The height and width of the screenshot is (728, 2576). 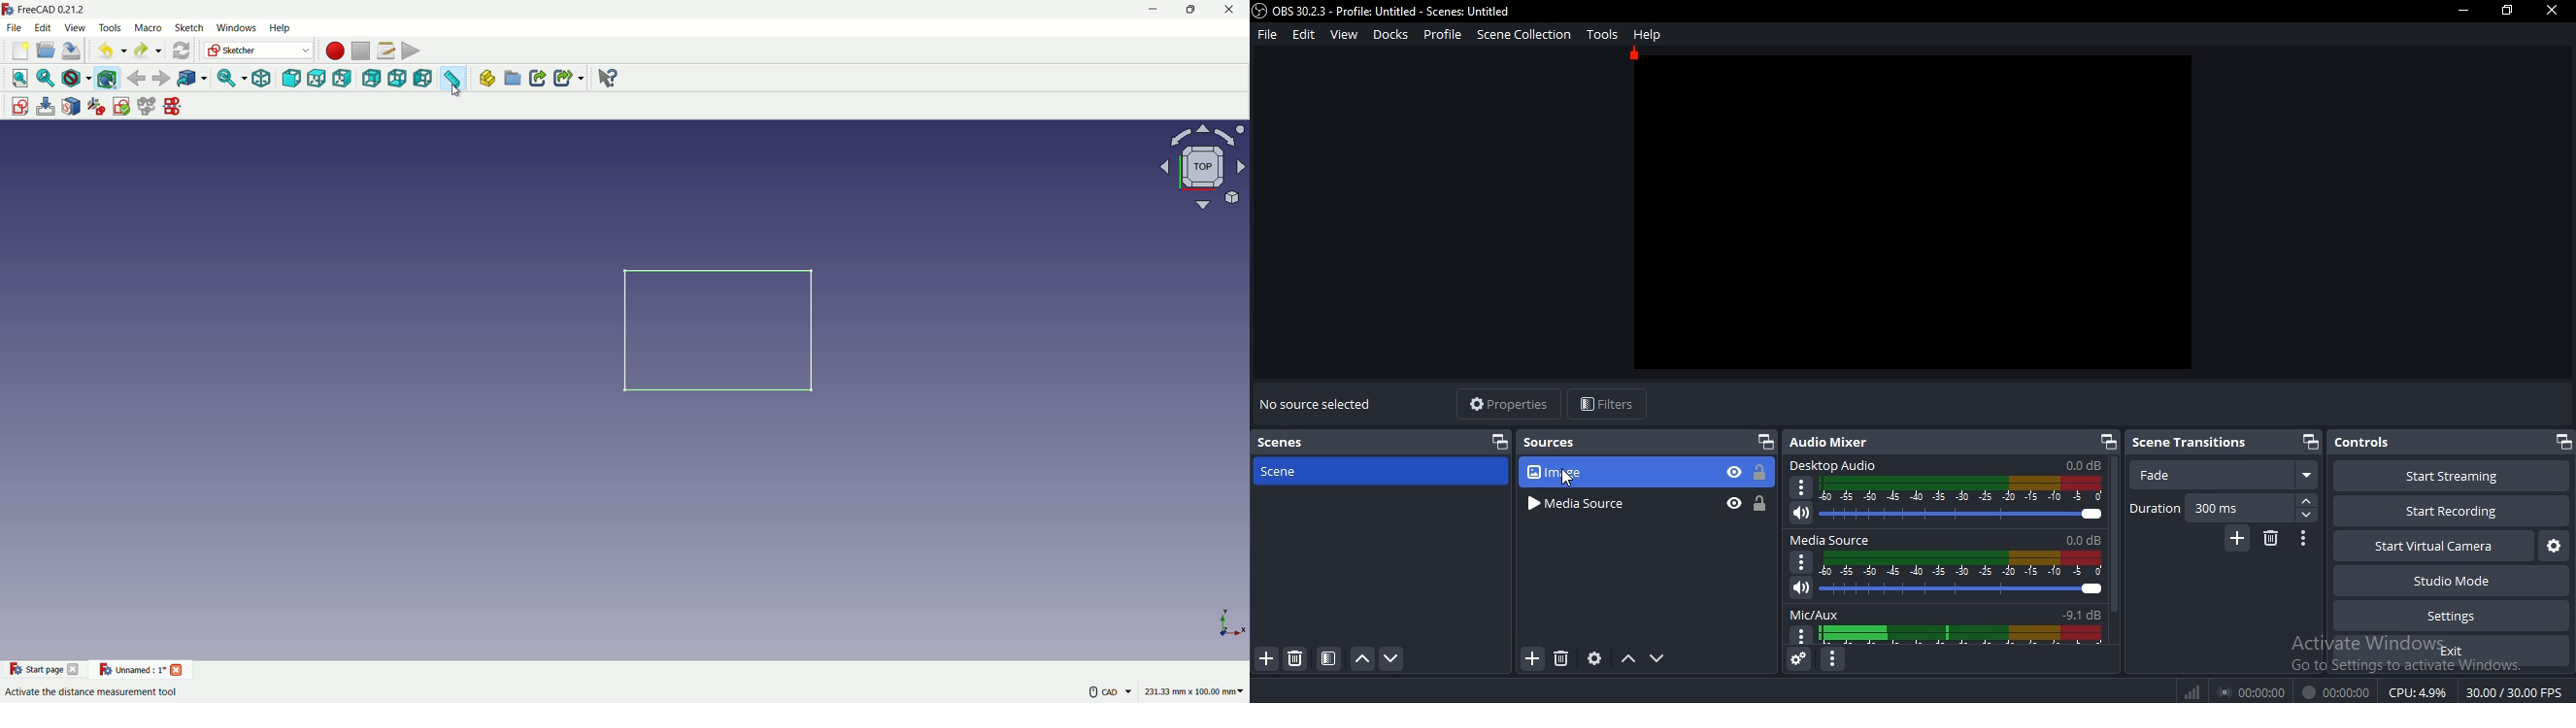 What do you see at coordinates (1328, 658) in the screenshot?
I see `scene` at bounding box center [1328, 658].